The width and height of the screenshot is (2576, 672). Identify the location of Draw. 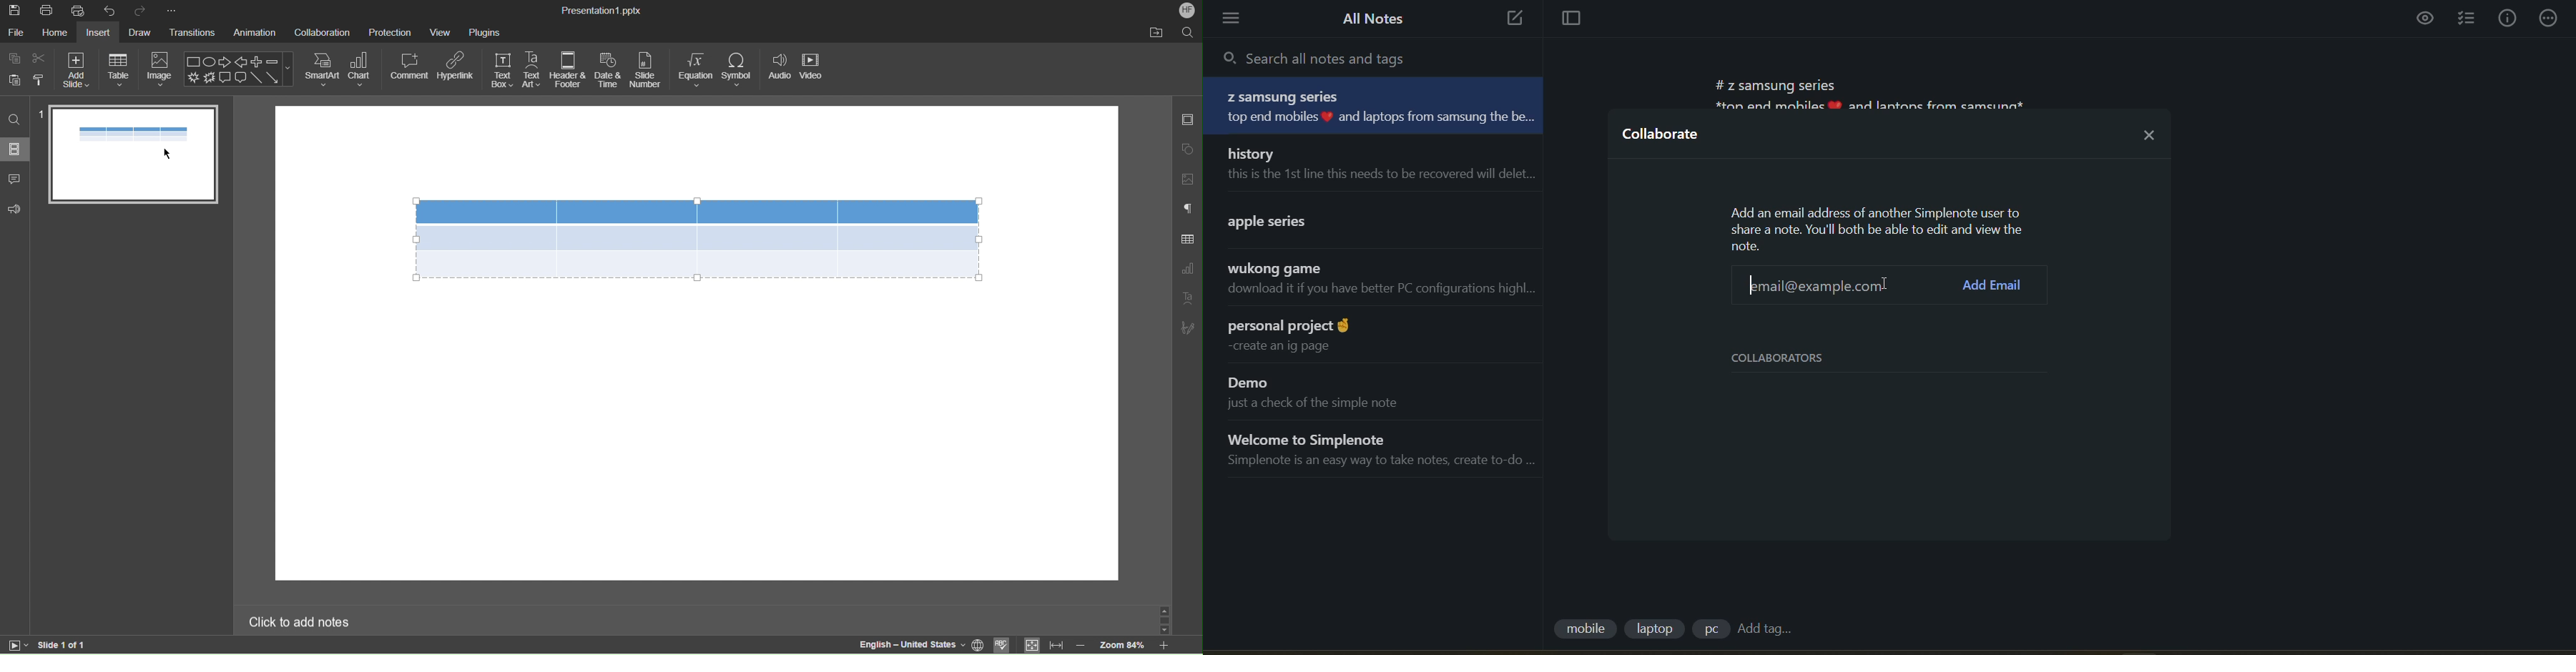
(142, 33).